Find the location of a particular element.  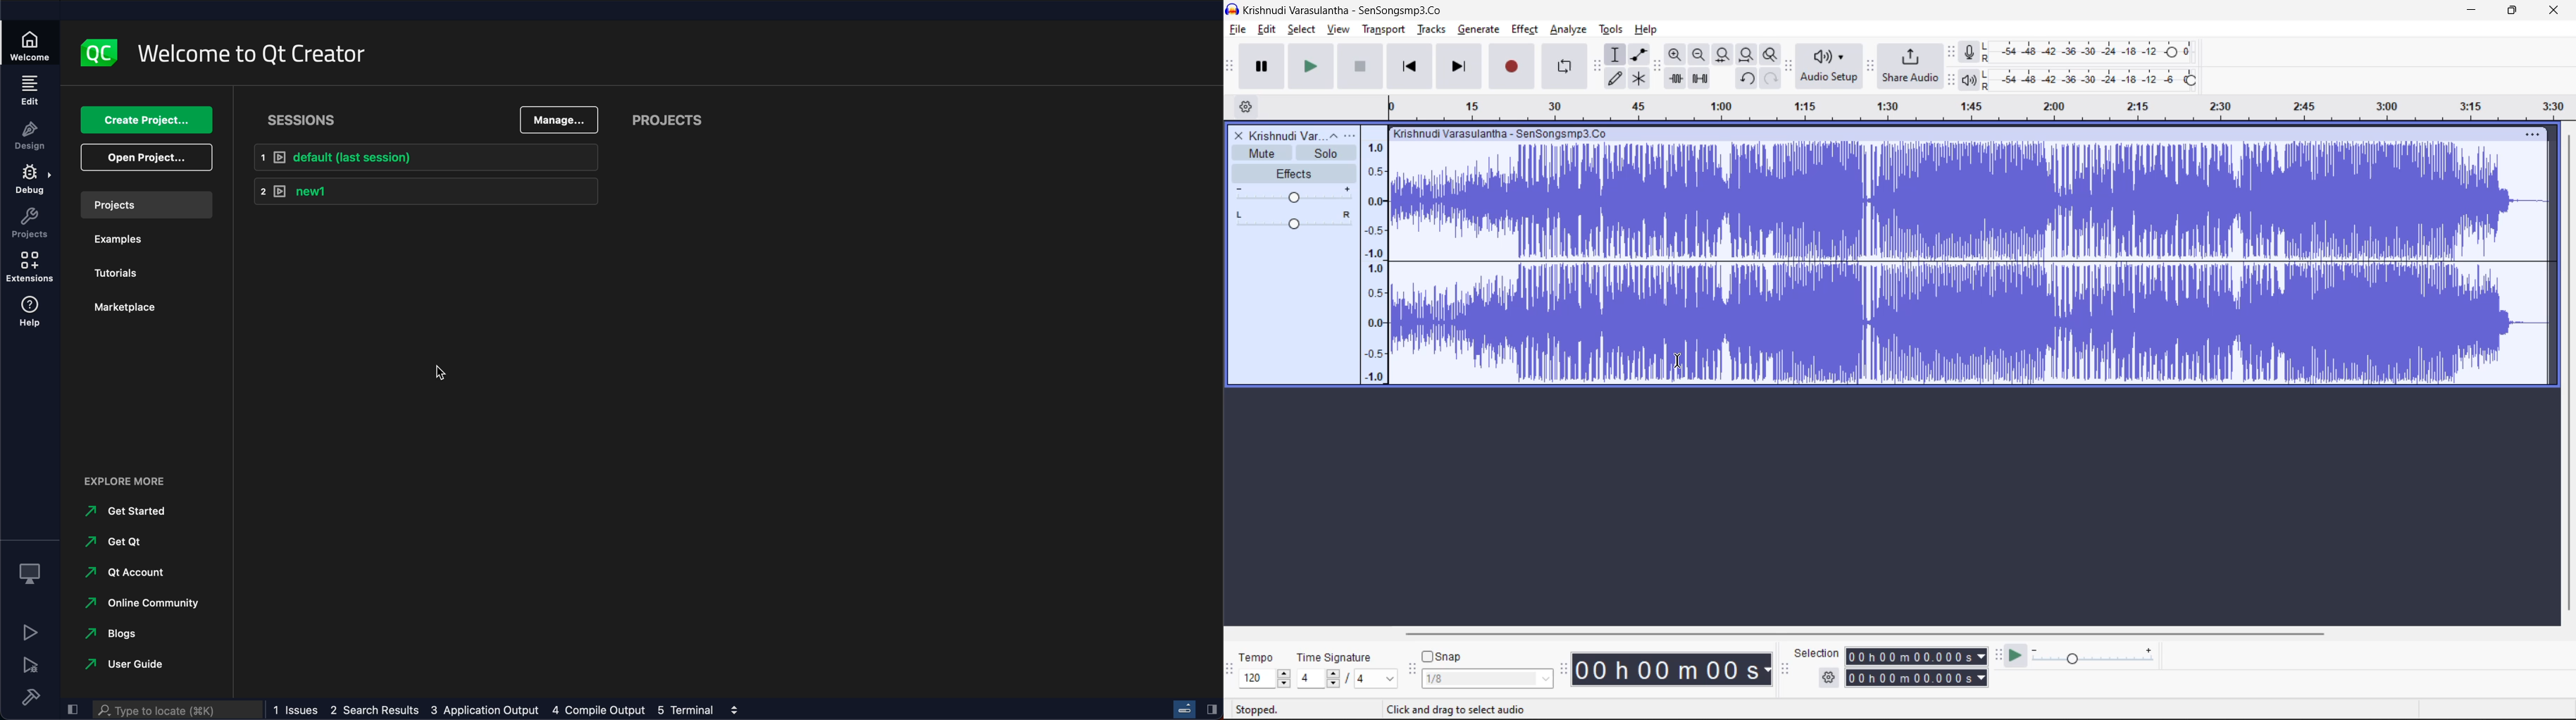

time tool bar is located at coordinates (1566, 669).